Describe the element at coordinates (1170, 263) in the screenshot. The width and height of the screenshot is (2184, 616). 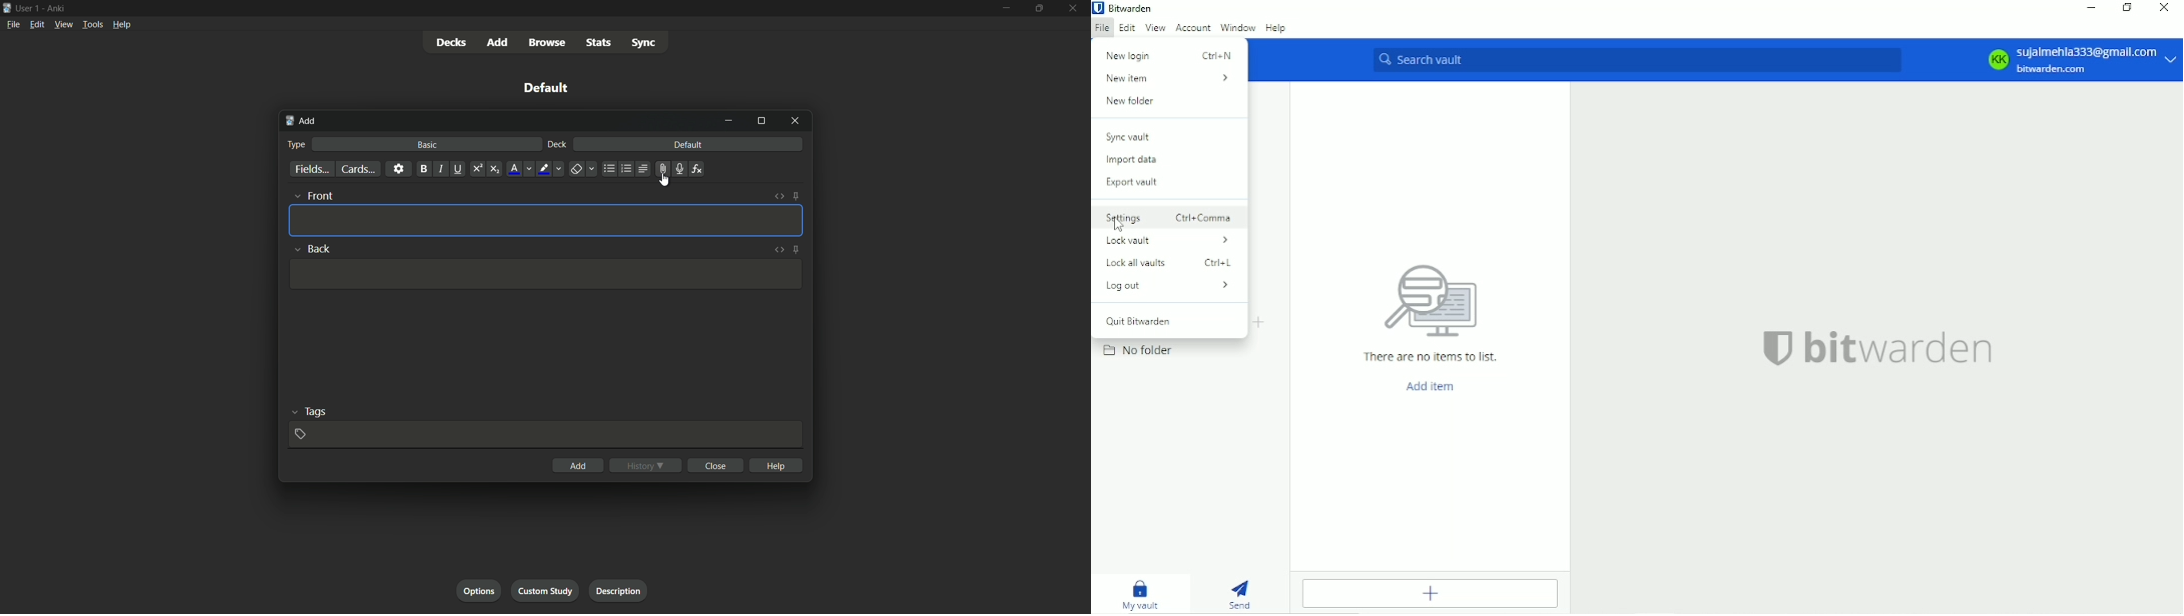
I see `Lock all vaults` at that location.